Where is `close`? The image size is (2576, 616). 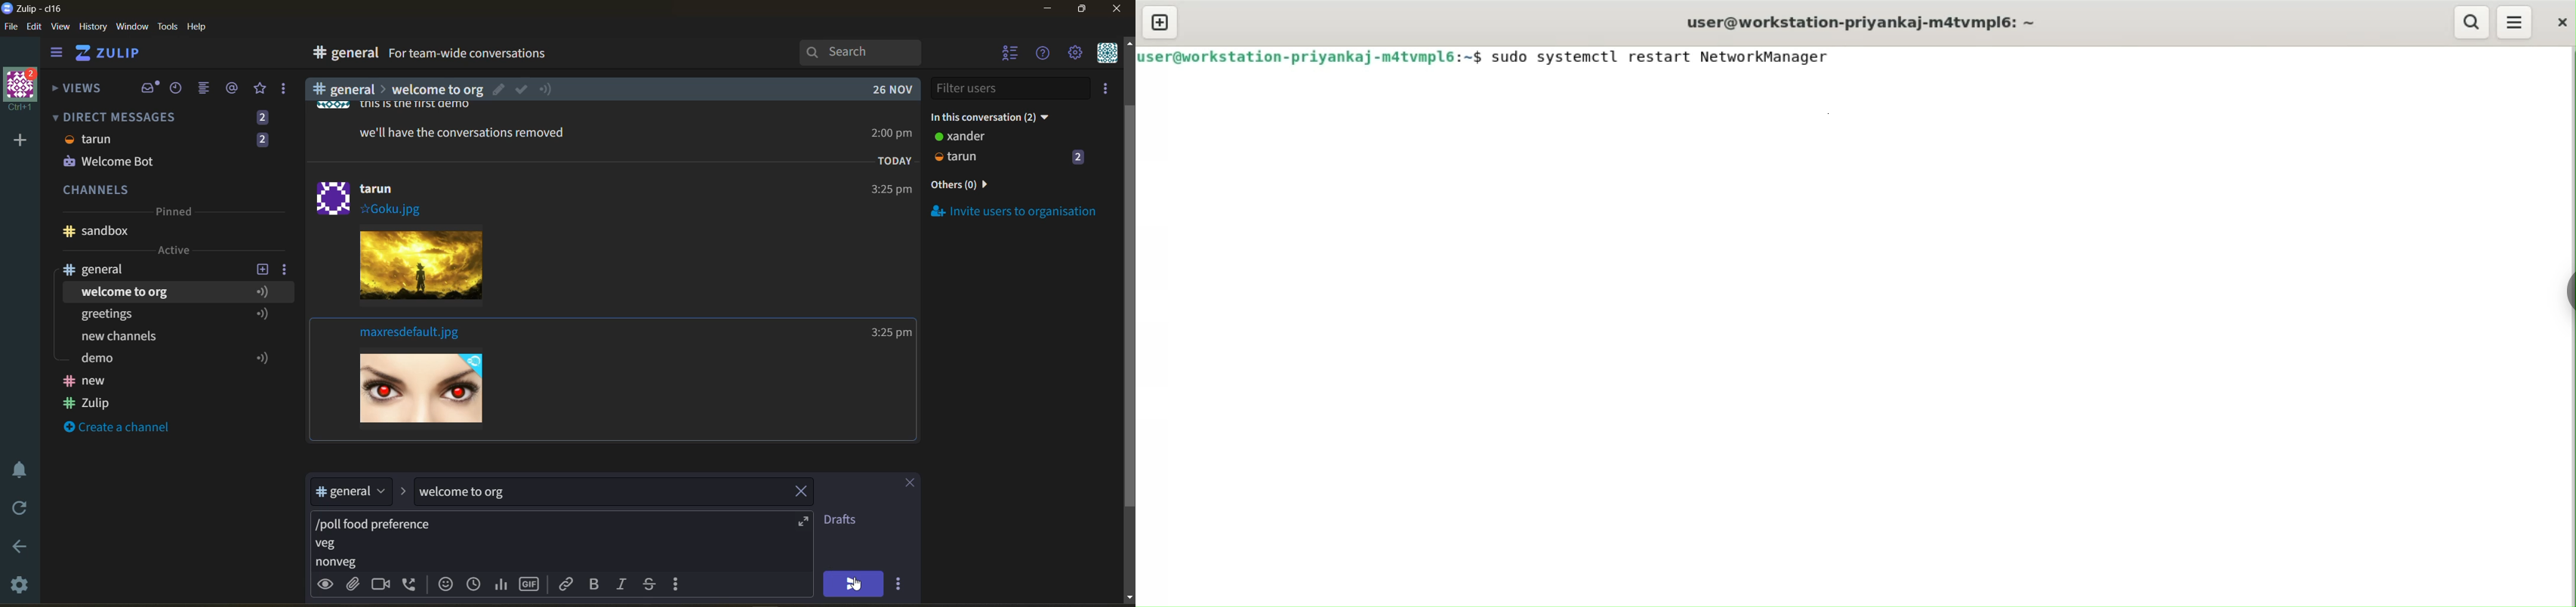 close is located at coordinates (1118, 12).